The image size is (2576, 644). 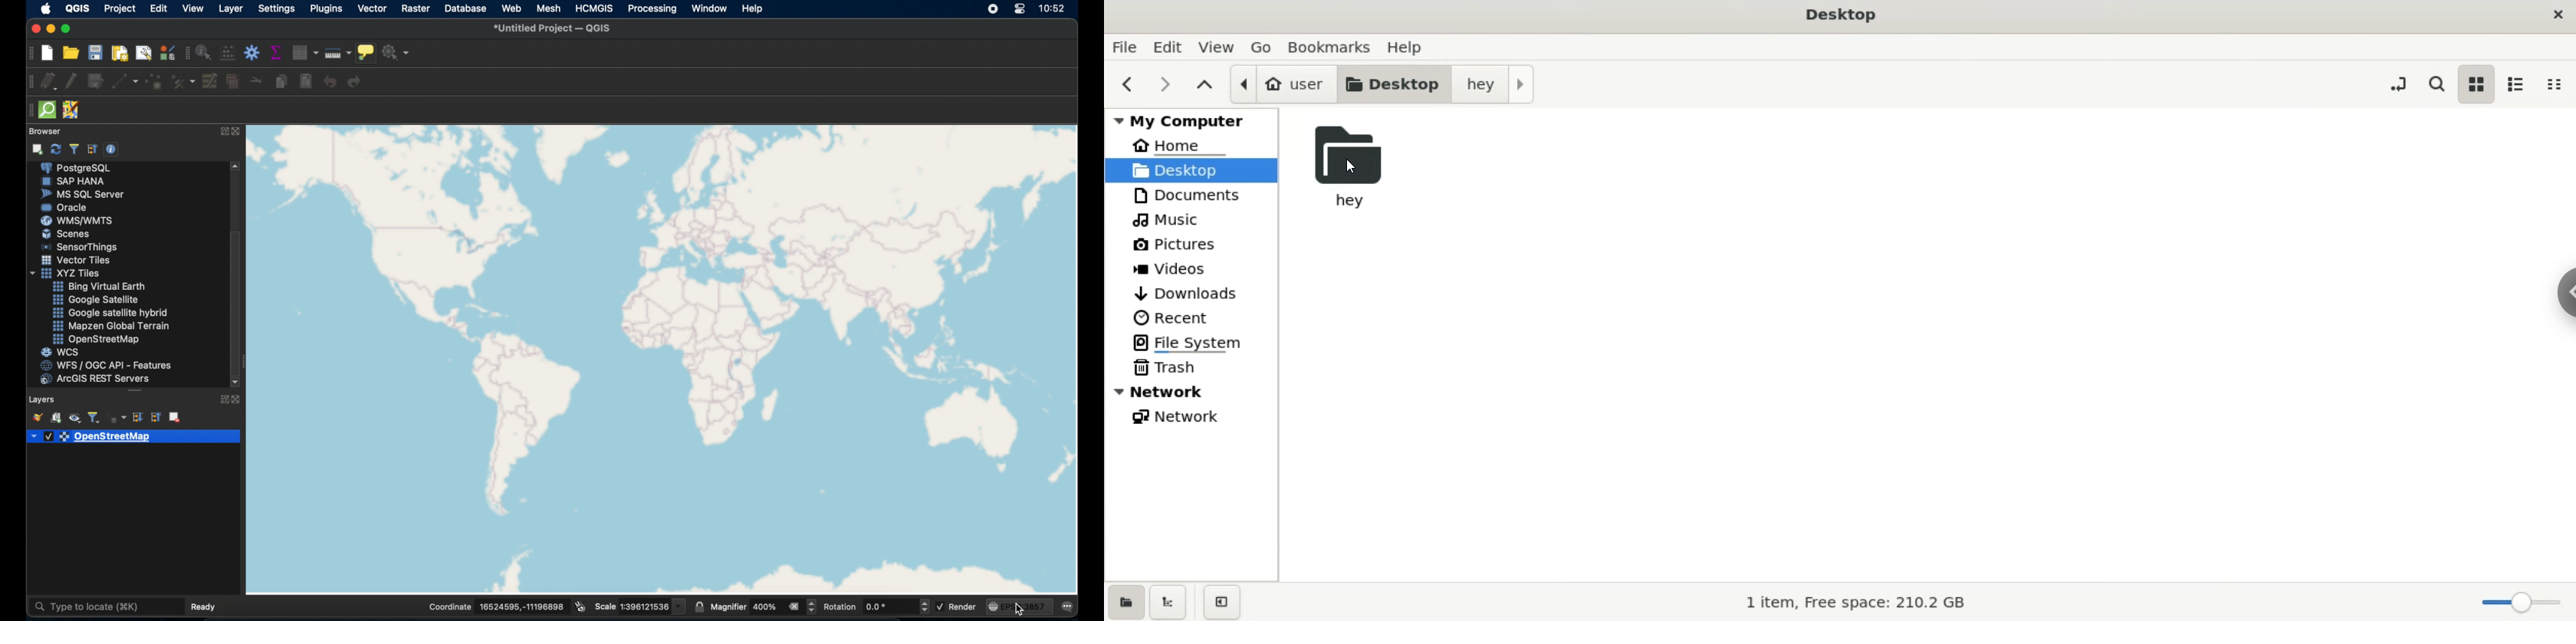 I want to click on identify feature, so click(x=204, y=55).